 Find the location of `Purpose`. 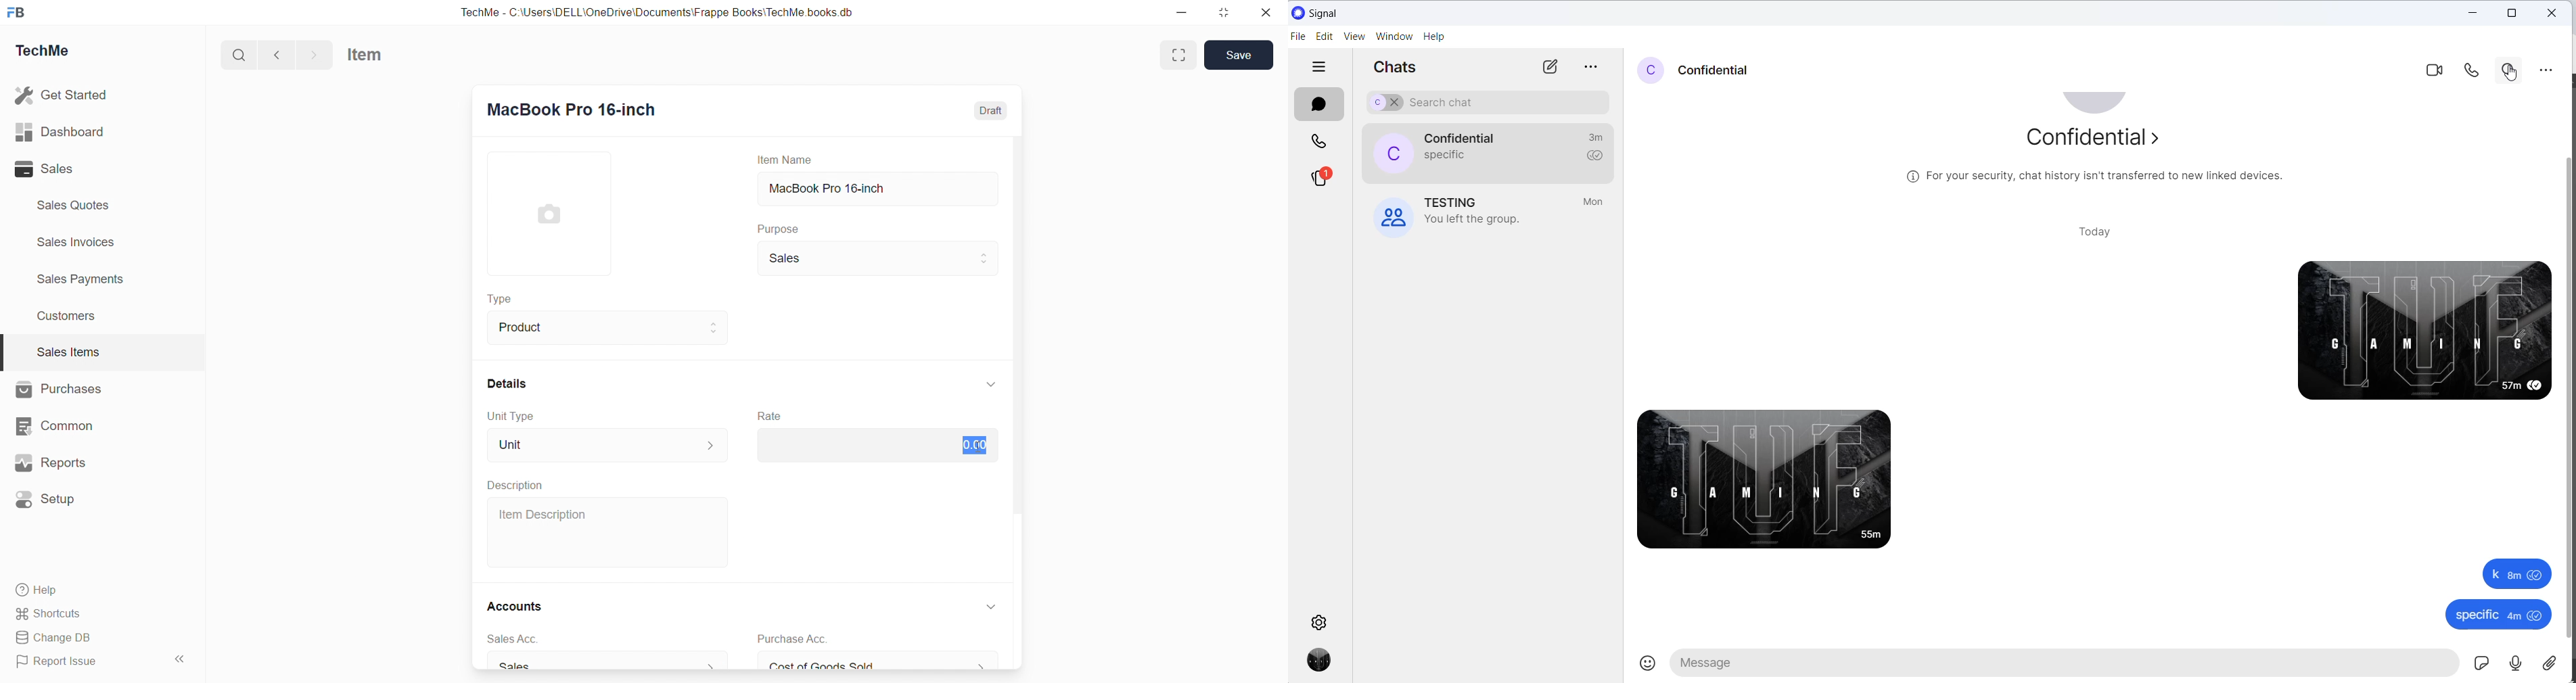

Purpose is located at coordinates (777, 228).